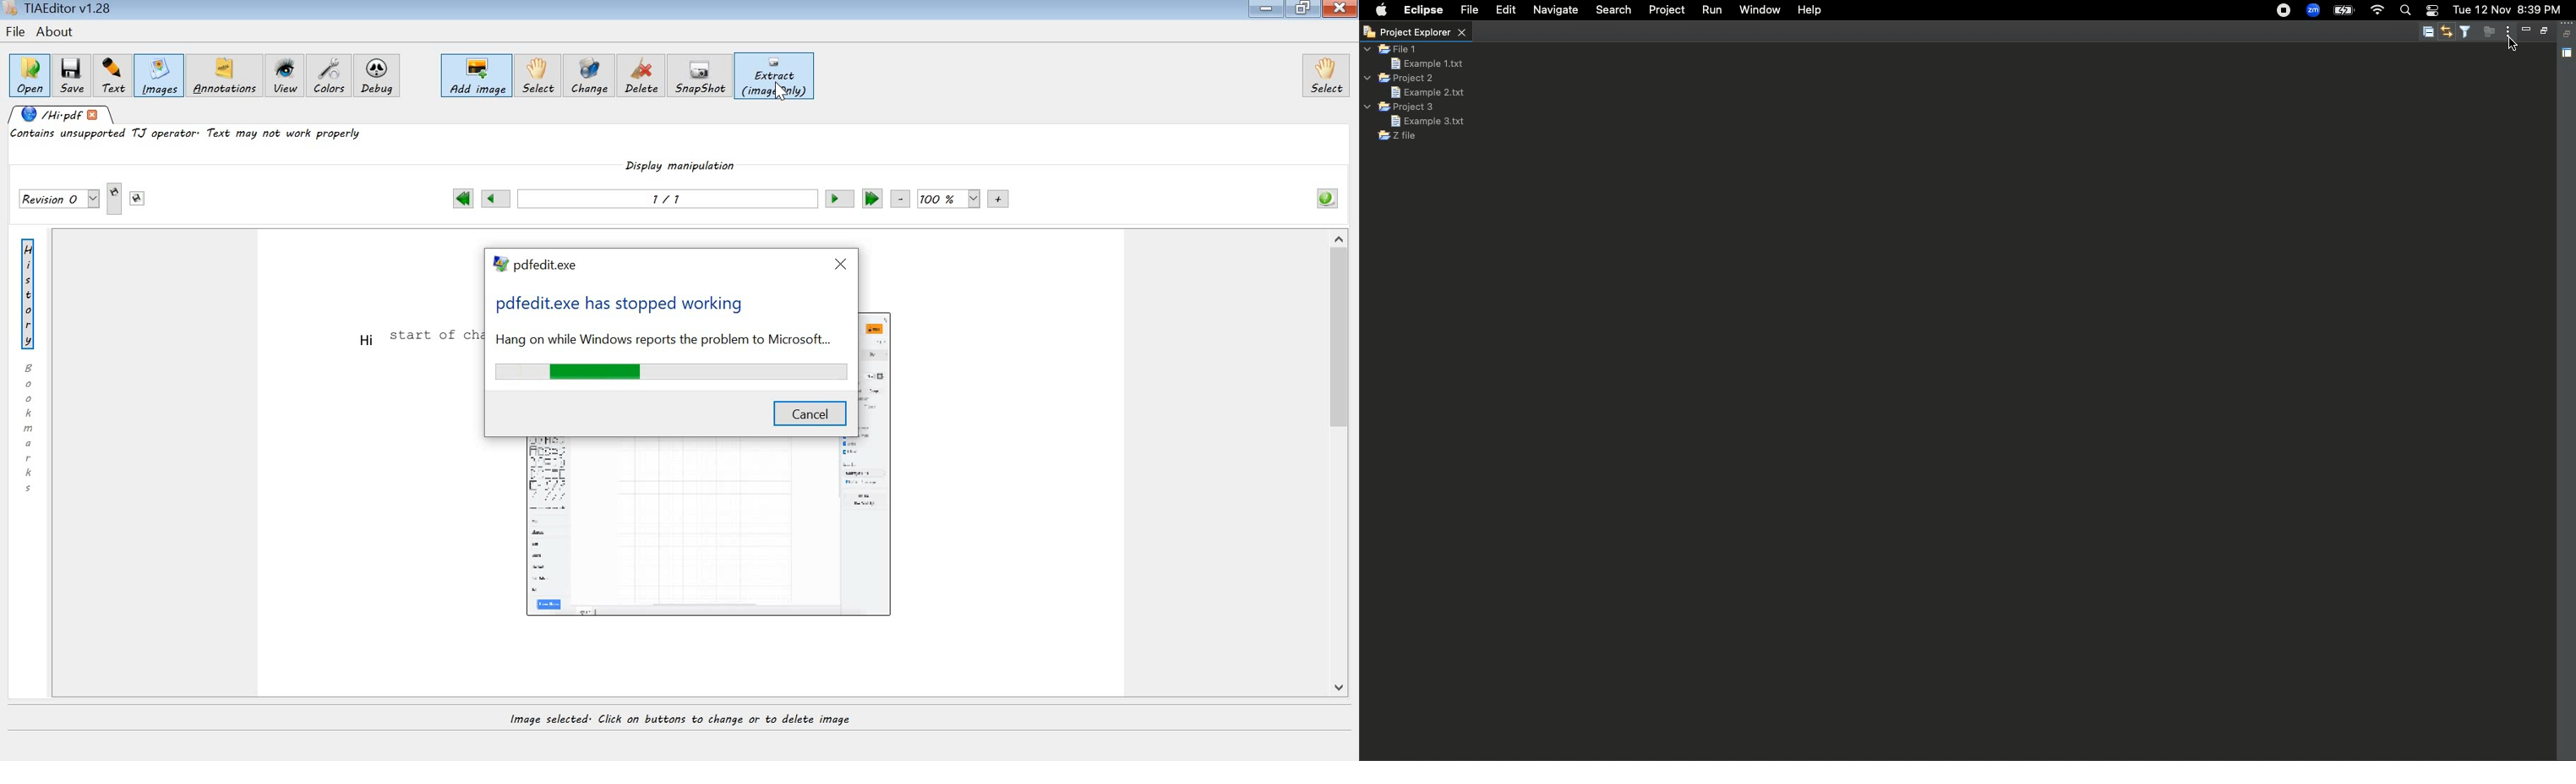  What do you see at coordinates (1424, 11) in the screenshot?
I see `Eclipse` at bounding box center [1424, 11].